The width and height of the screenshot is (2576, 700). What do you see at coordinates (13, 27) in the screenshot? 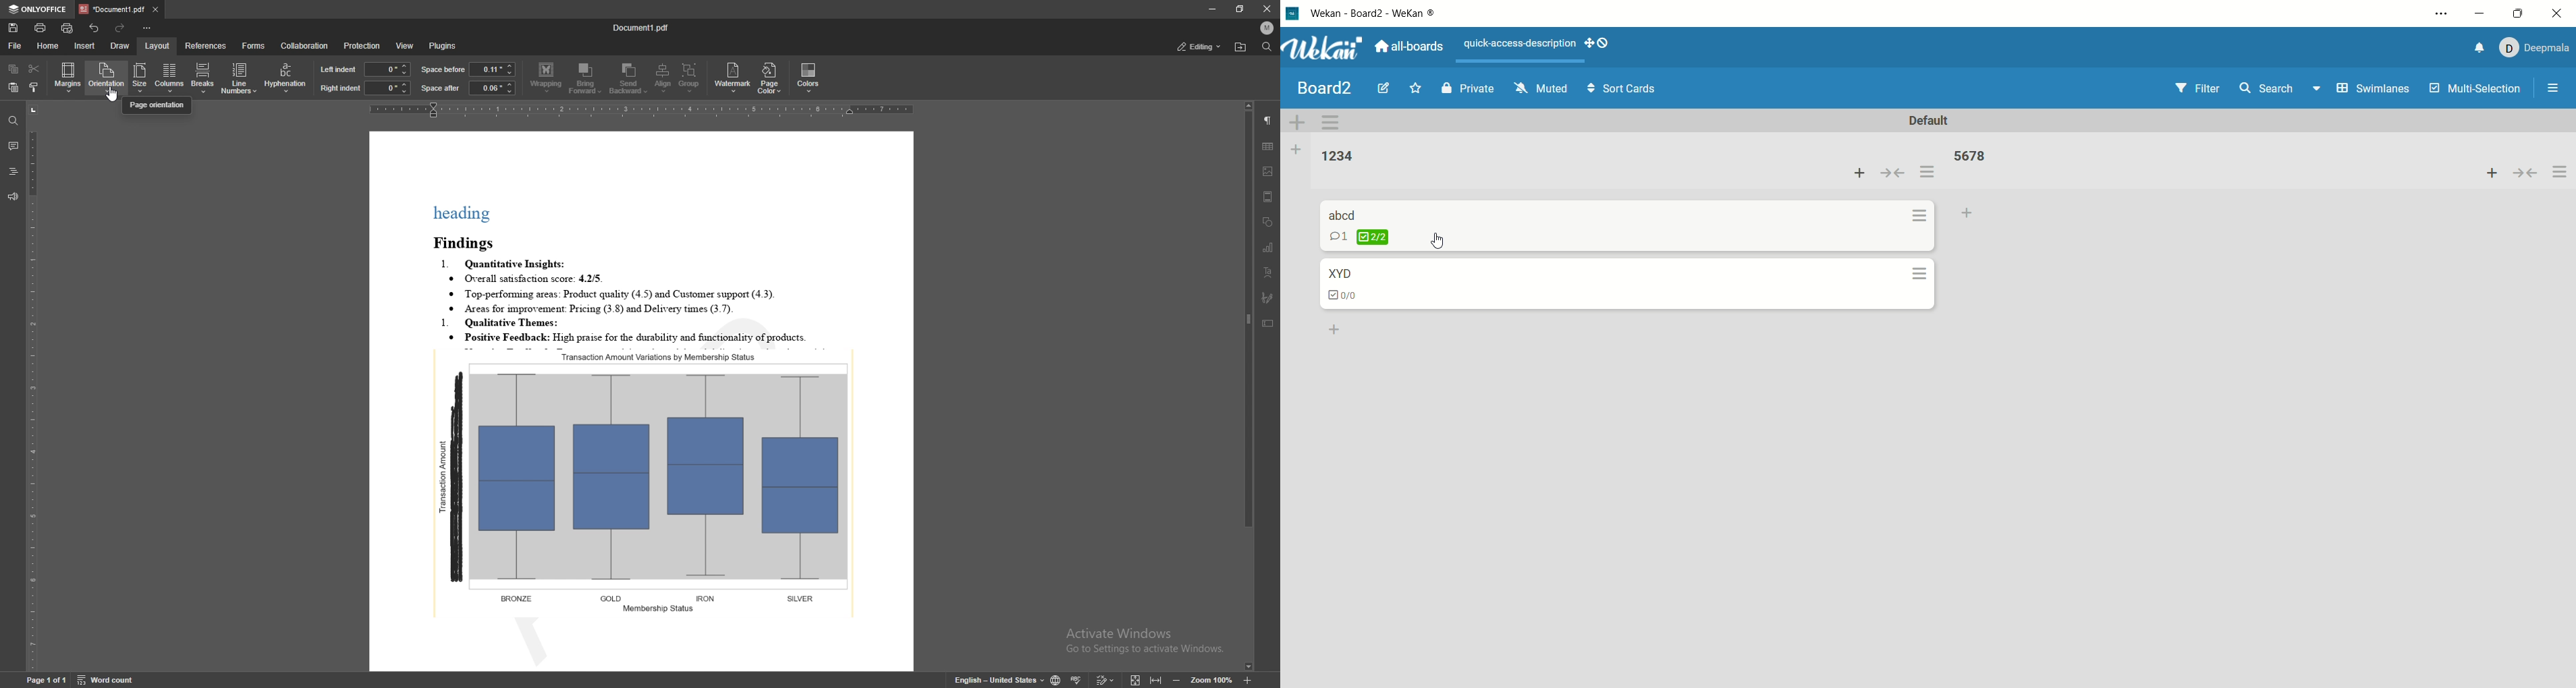
I see `save` at bounding box center [13, 27].